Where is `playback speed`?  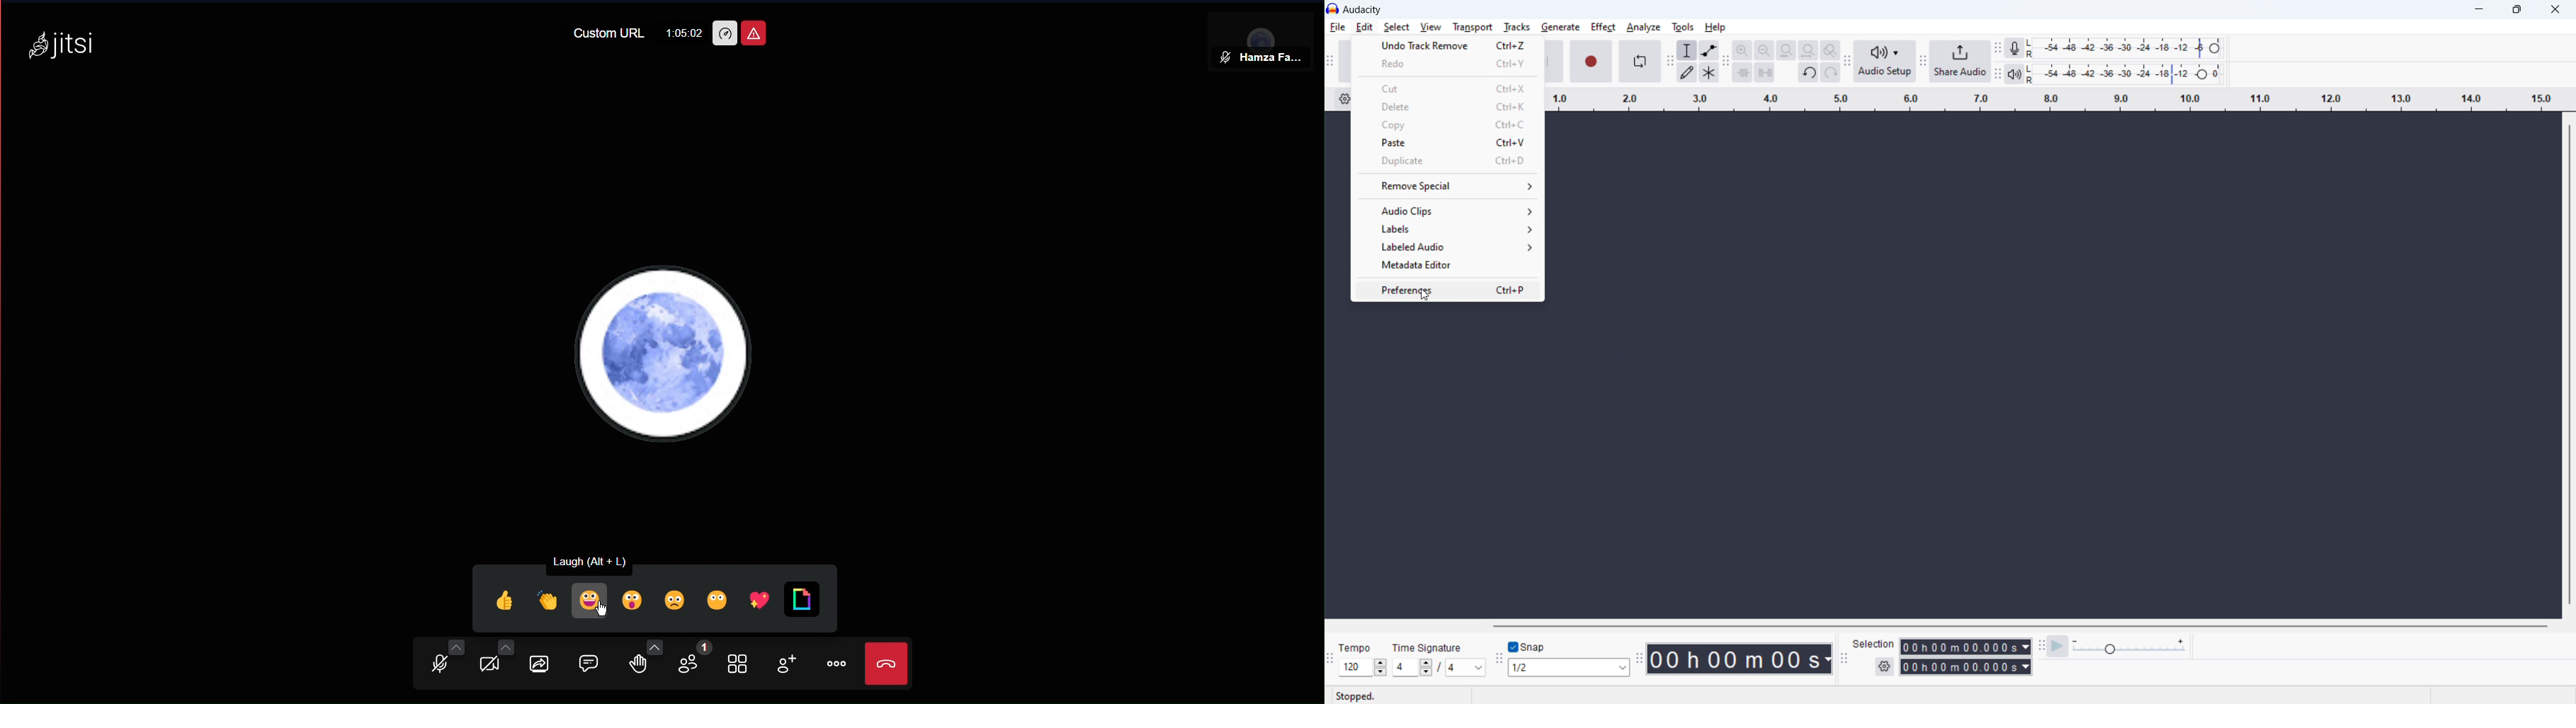
playback speed is located at coordinates (2129, 645).